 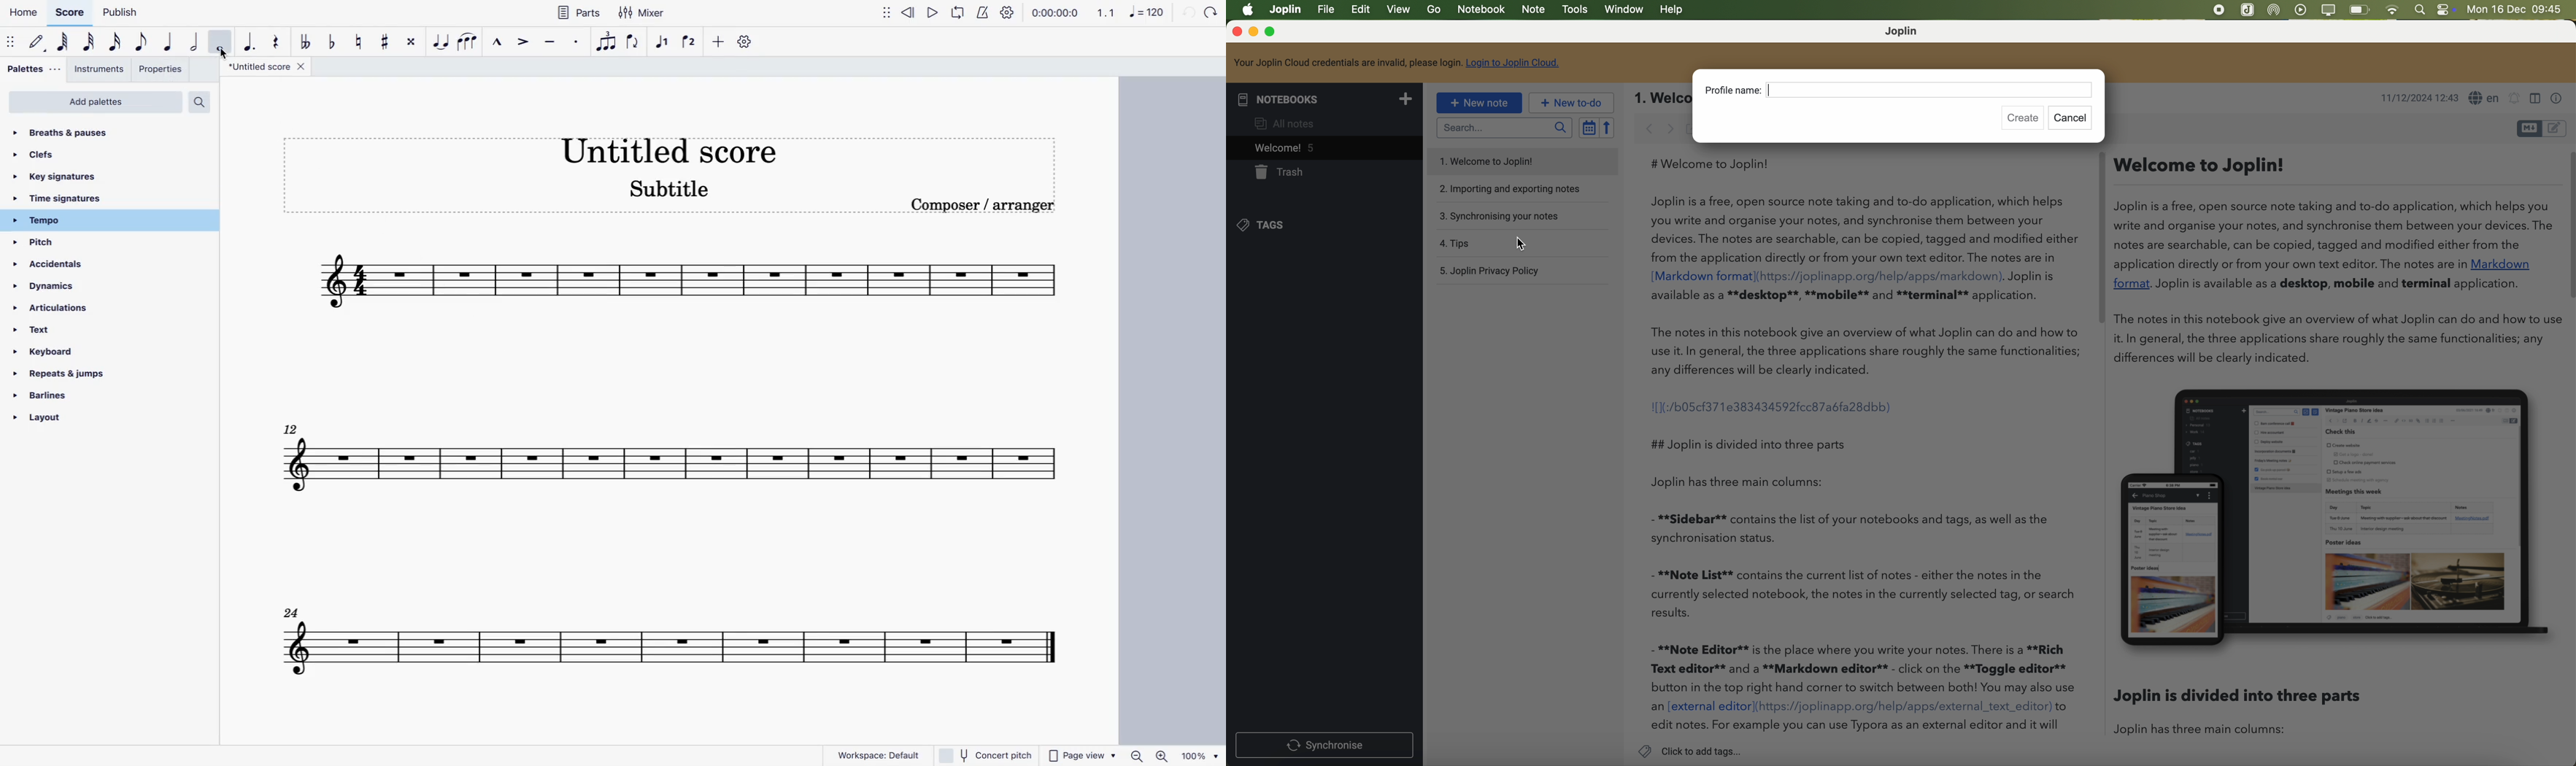 What do you see at coordinates (2098, 238) in the screenshot?
I see `scroll bar` at bounding box center [2098, 238].